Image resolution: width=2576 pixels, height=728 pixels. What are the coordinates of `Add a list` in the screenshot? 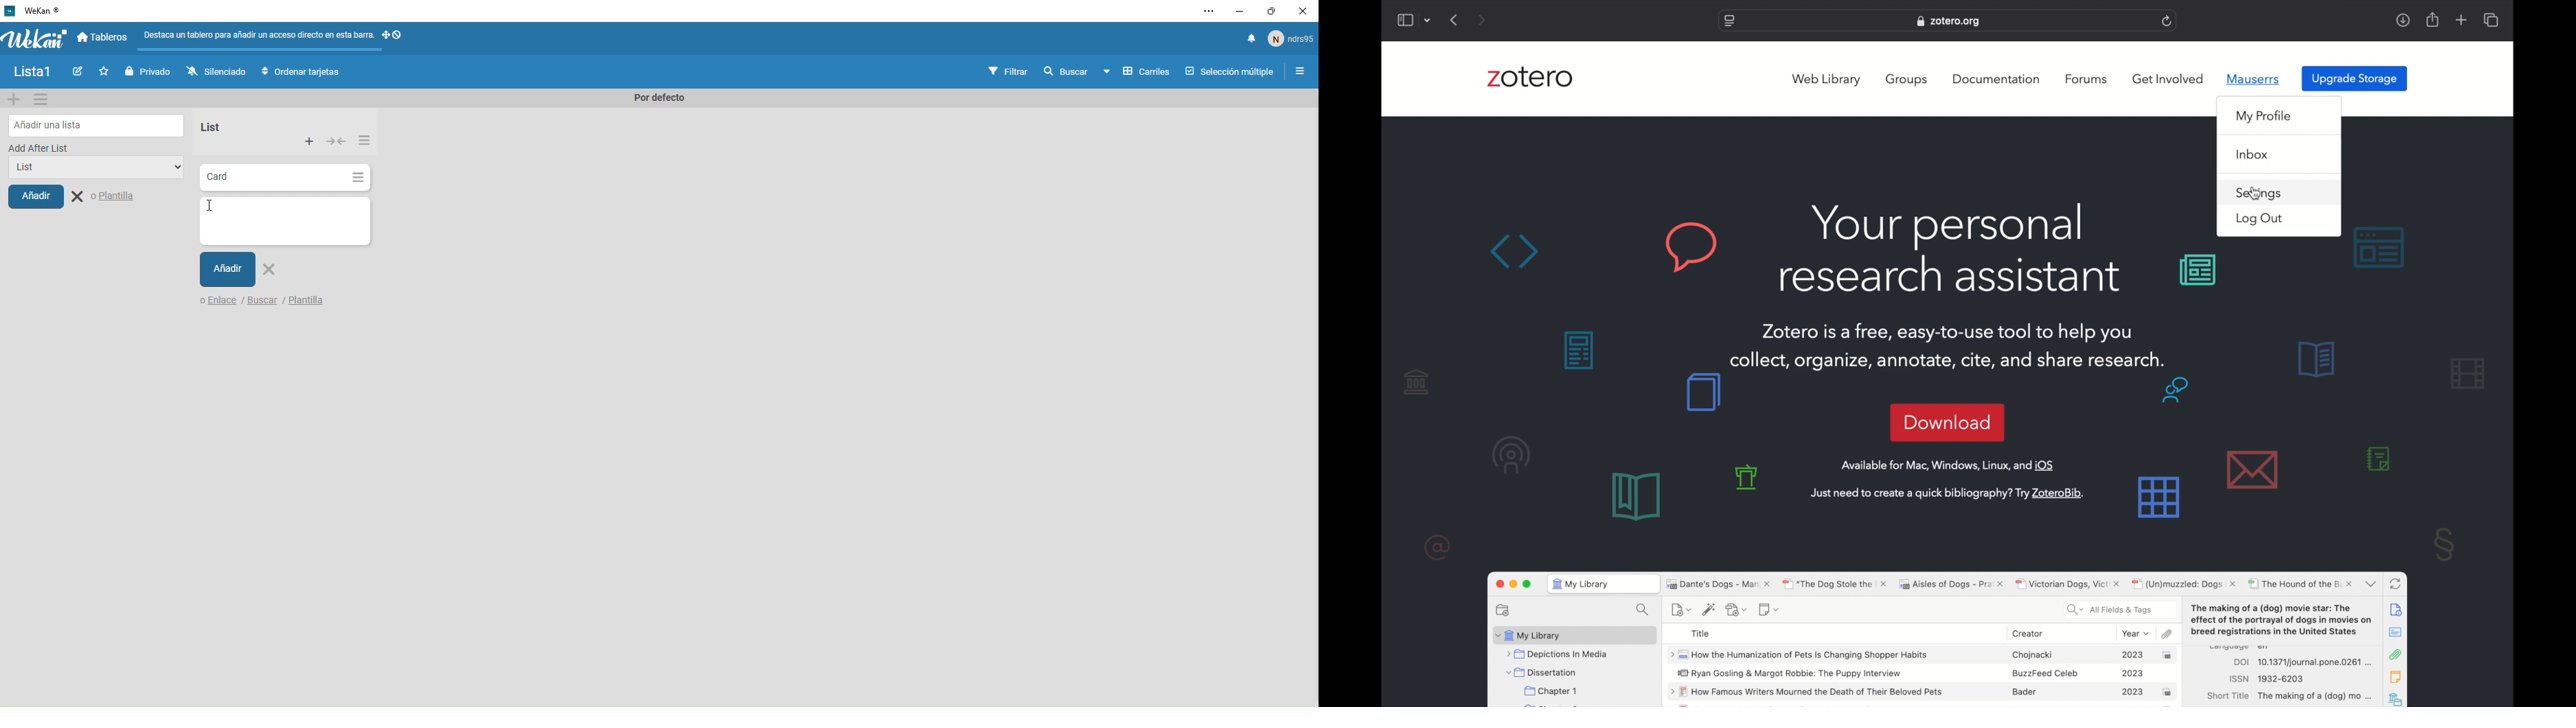 It's located at (98, 125).